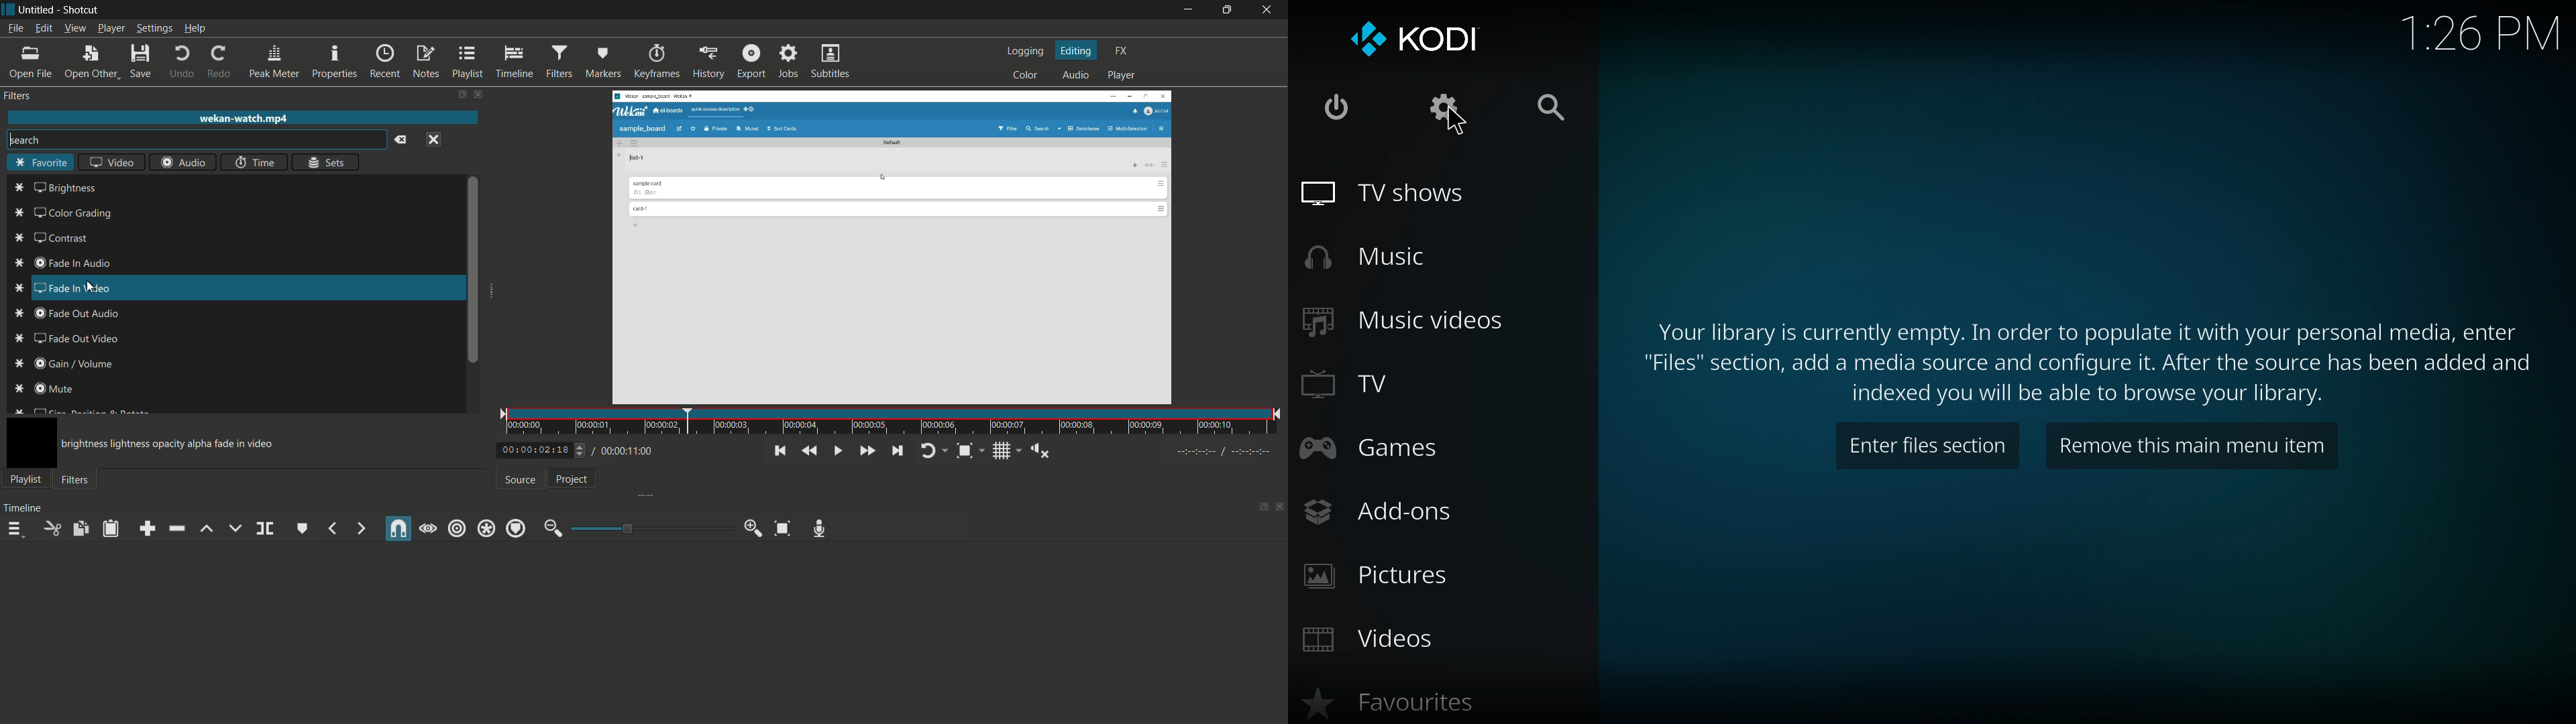 This screenshot has height=728, width=2576. I want to click on zoom in, so click(753, 528).